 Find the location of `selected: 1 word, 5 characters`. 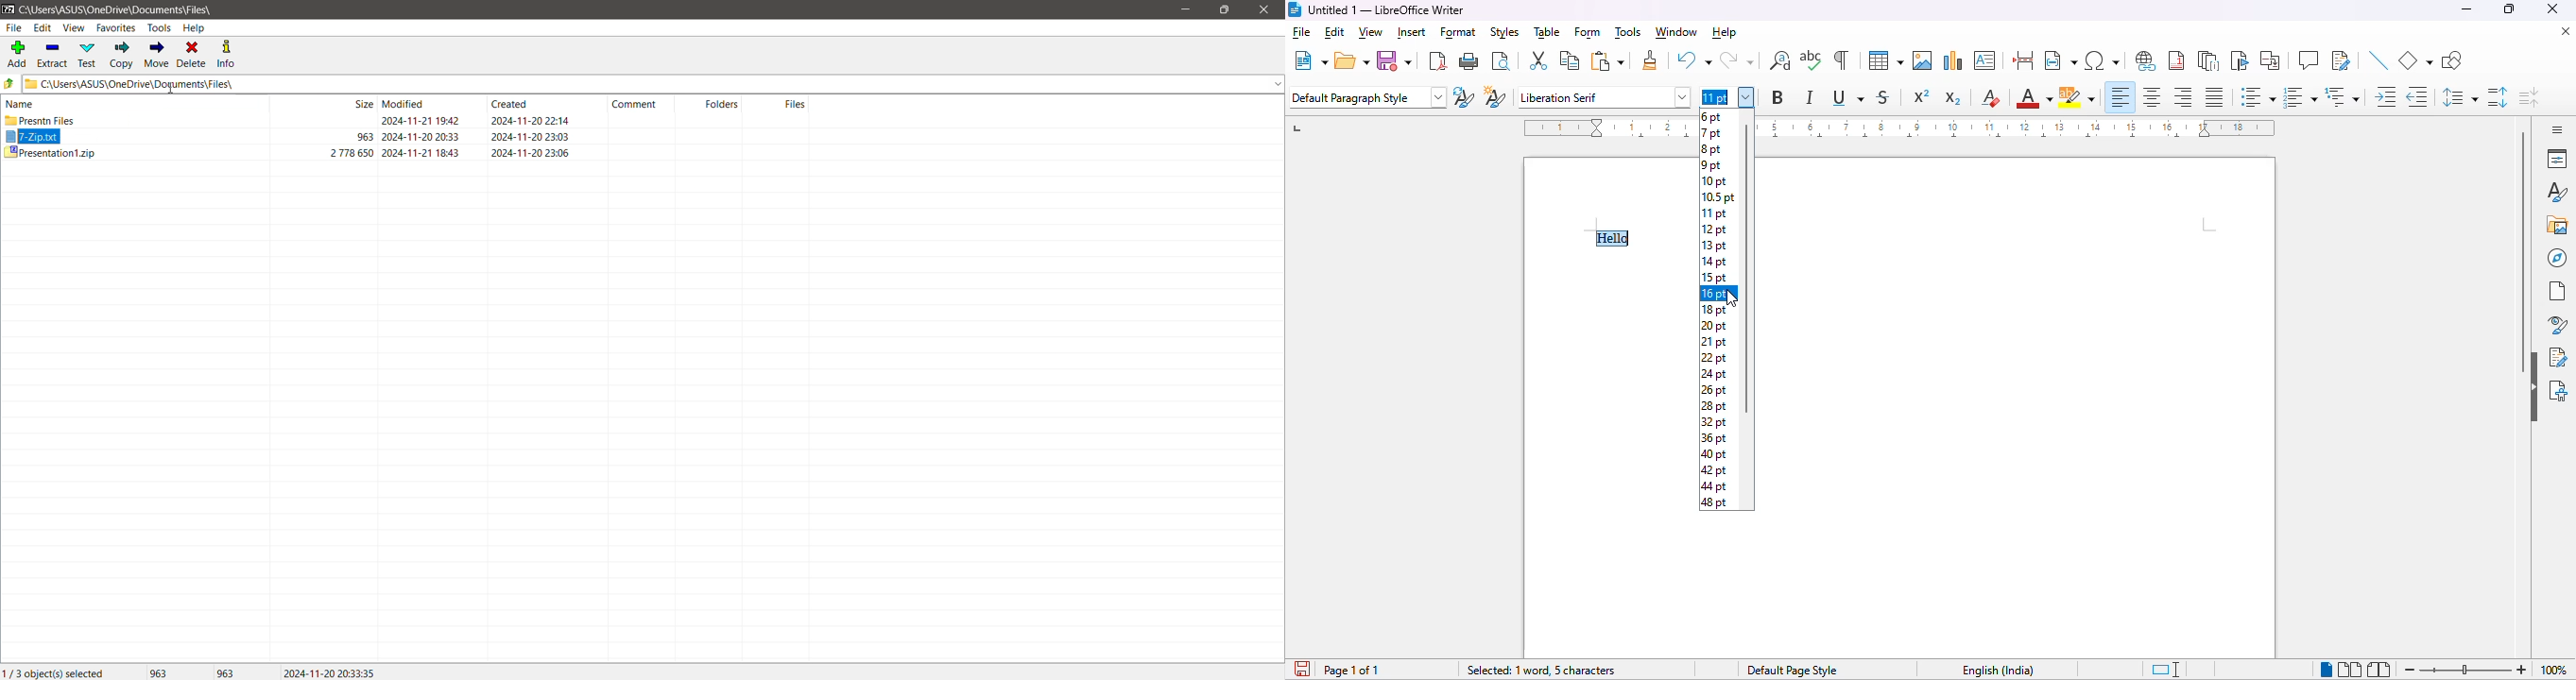

selected: 1 word, 5 characters is located at coordinates (1540, 670).